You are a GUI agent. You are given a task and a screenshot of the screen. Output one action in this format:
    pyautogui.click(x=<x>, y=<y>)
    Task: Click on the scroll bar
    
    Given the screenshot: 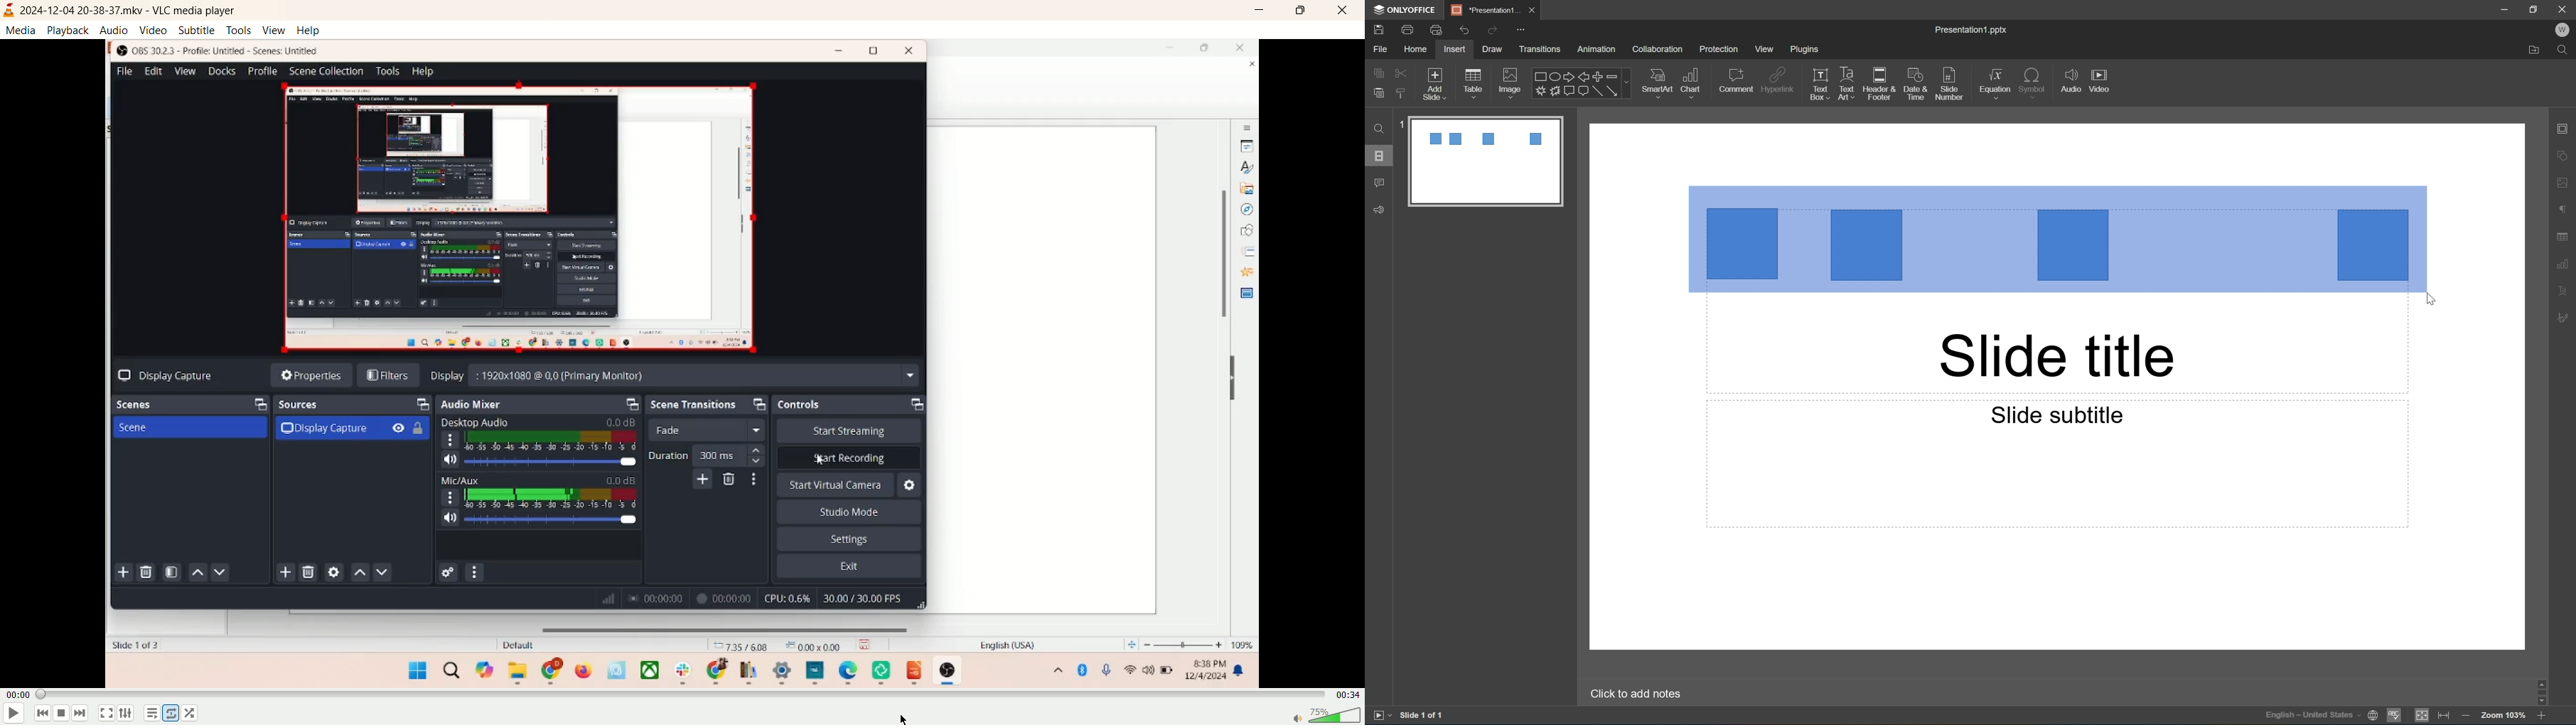 What is the action you would take?
    pyautogui.click(x=2545, y=691)
    